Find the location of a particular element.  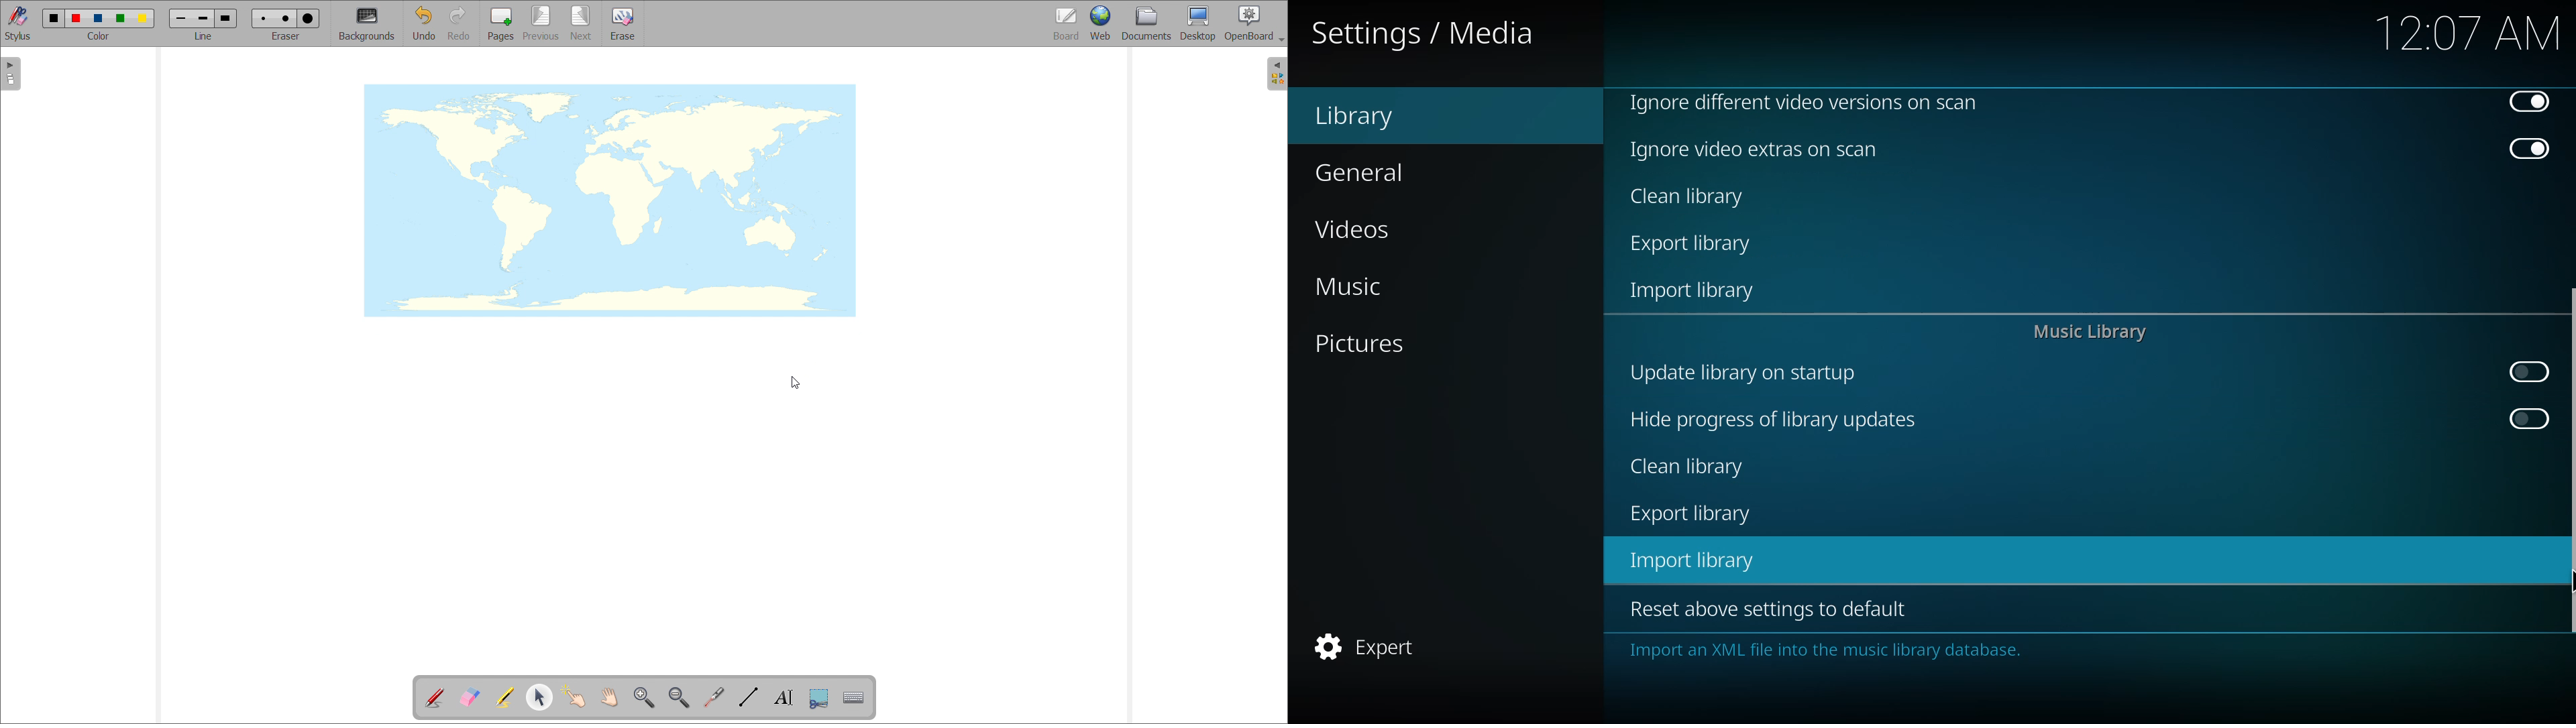

import is located at coordinates (1695, 560).